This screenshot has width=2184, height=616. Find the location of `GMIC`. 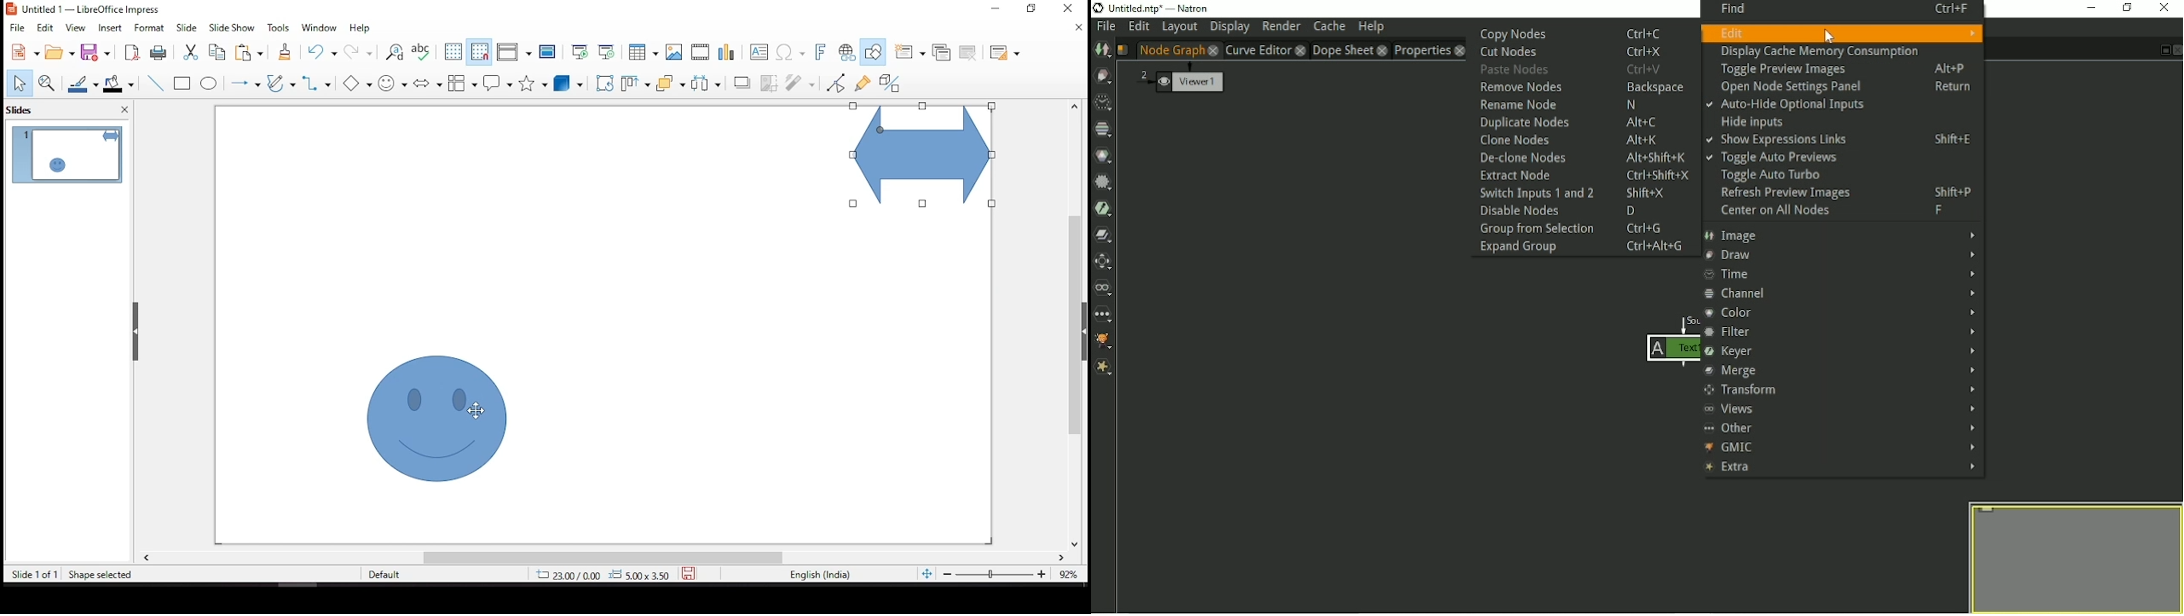

GMIC is located at coordinates (1840, 447).